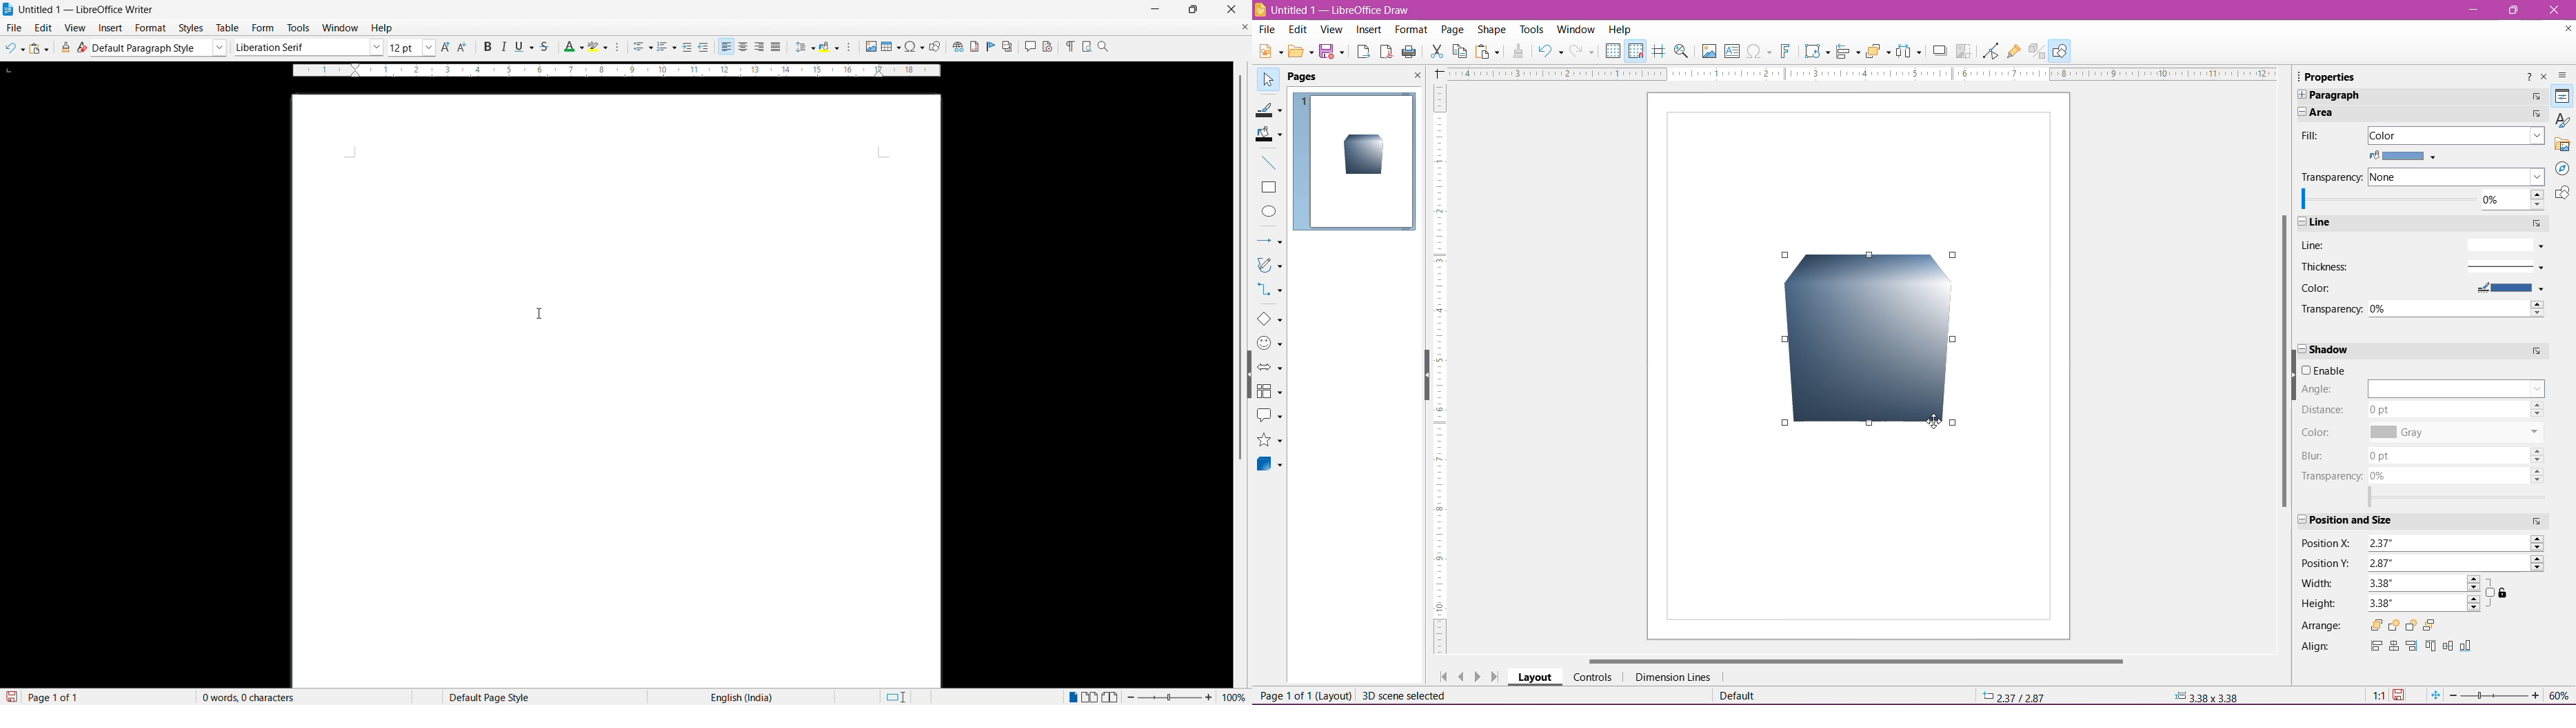  Describe the element at coordinates (2317, 646) in the screenshot. I see `Align` at that location.